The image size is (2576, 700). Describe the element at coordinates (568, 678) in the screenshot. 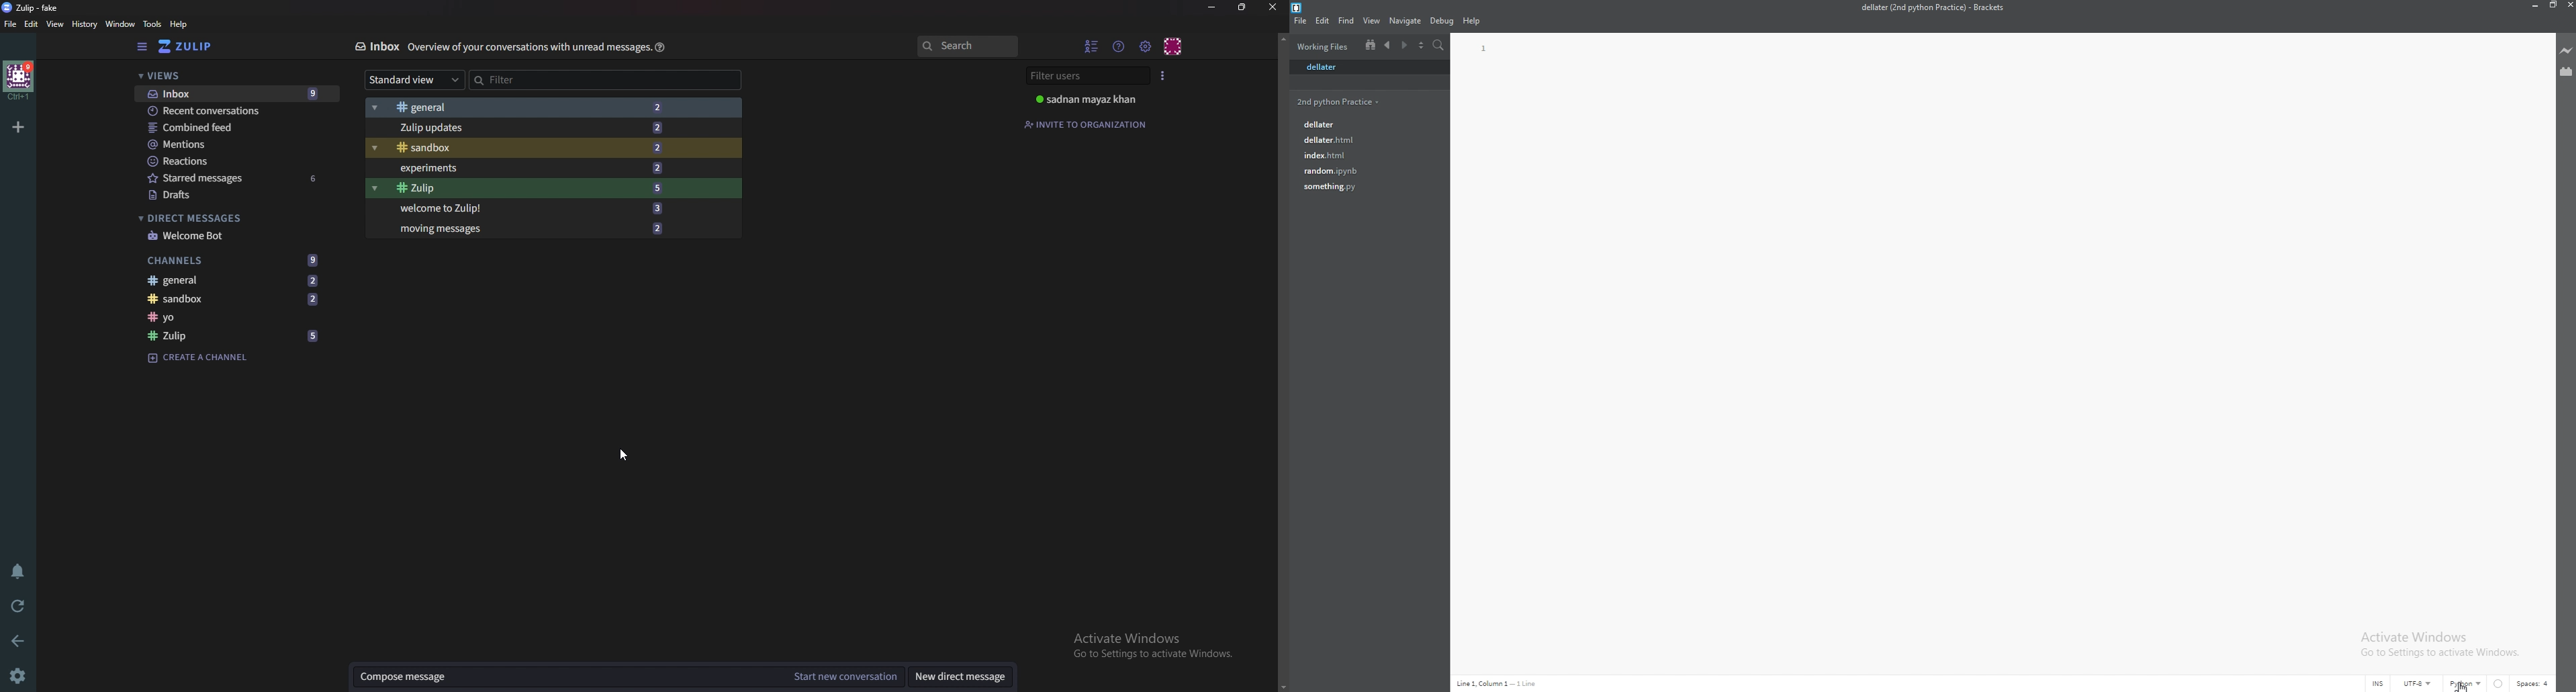

I see `Compose message` at that location.